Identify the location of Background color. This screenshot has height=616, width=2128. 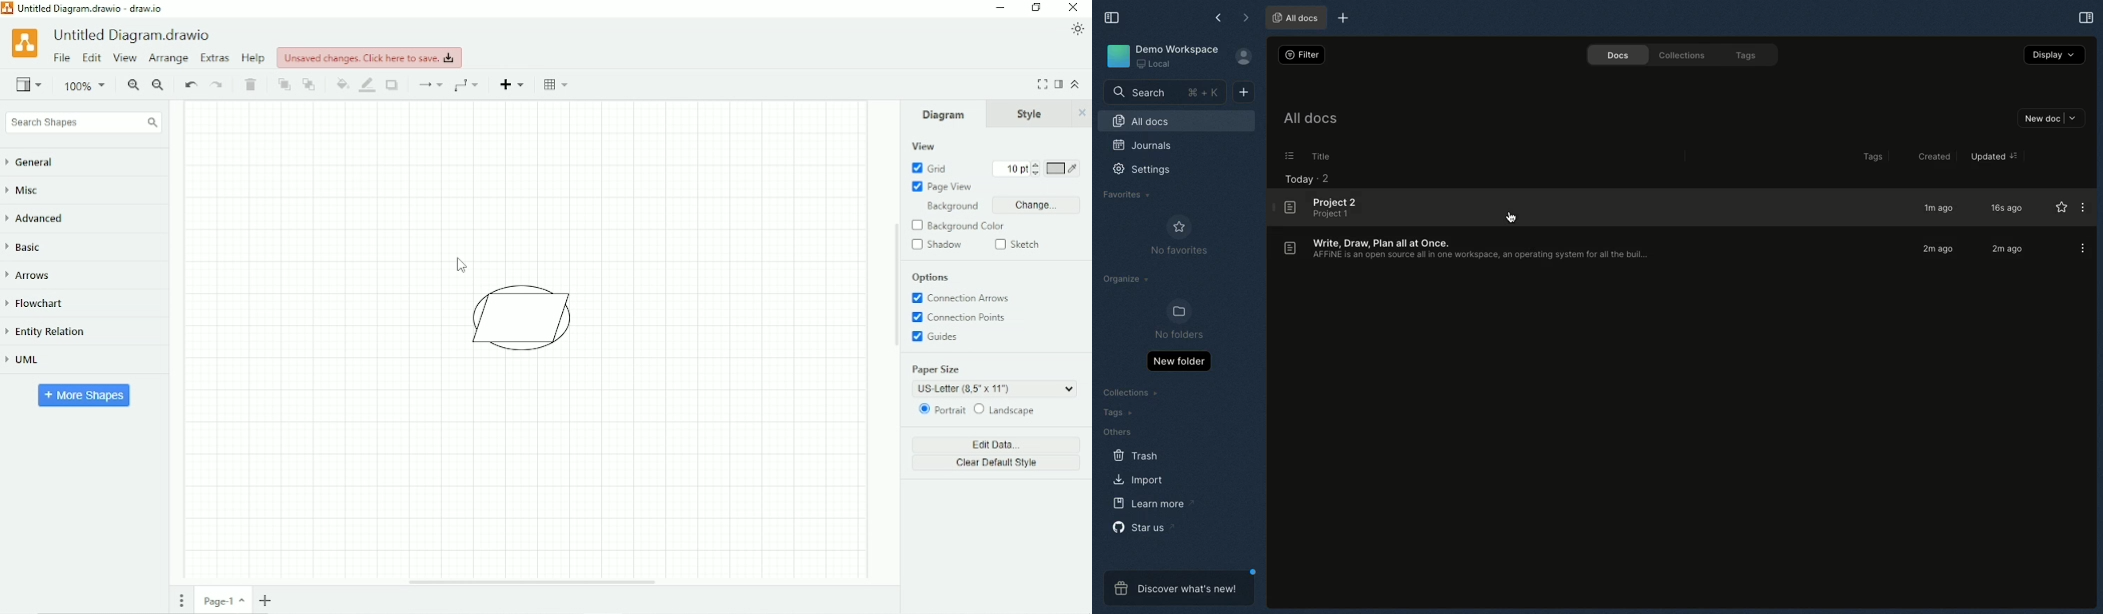
(967, 226).